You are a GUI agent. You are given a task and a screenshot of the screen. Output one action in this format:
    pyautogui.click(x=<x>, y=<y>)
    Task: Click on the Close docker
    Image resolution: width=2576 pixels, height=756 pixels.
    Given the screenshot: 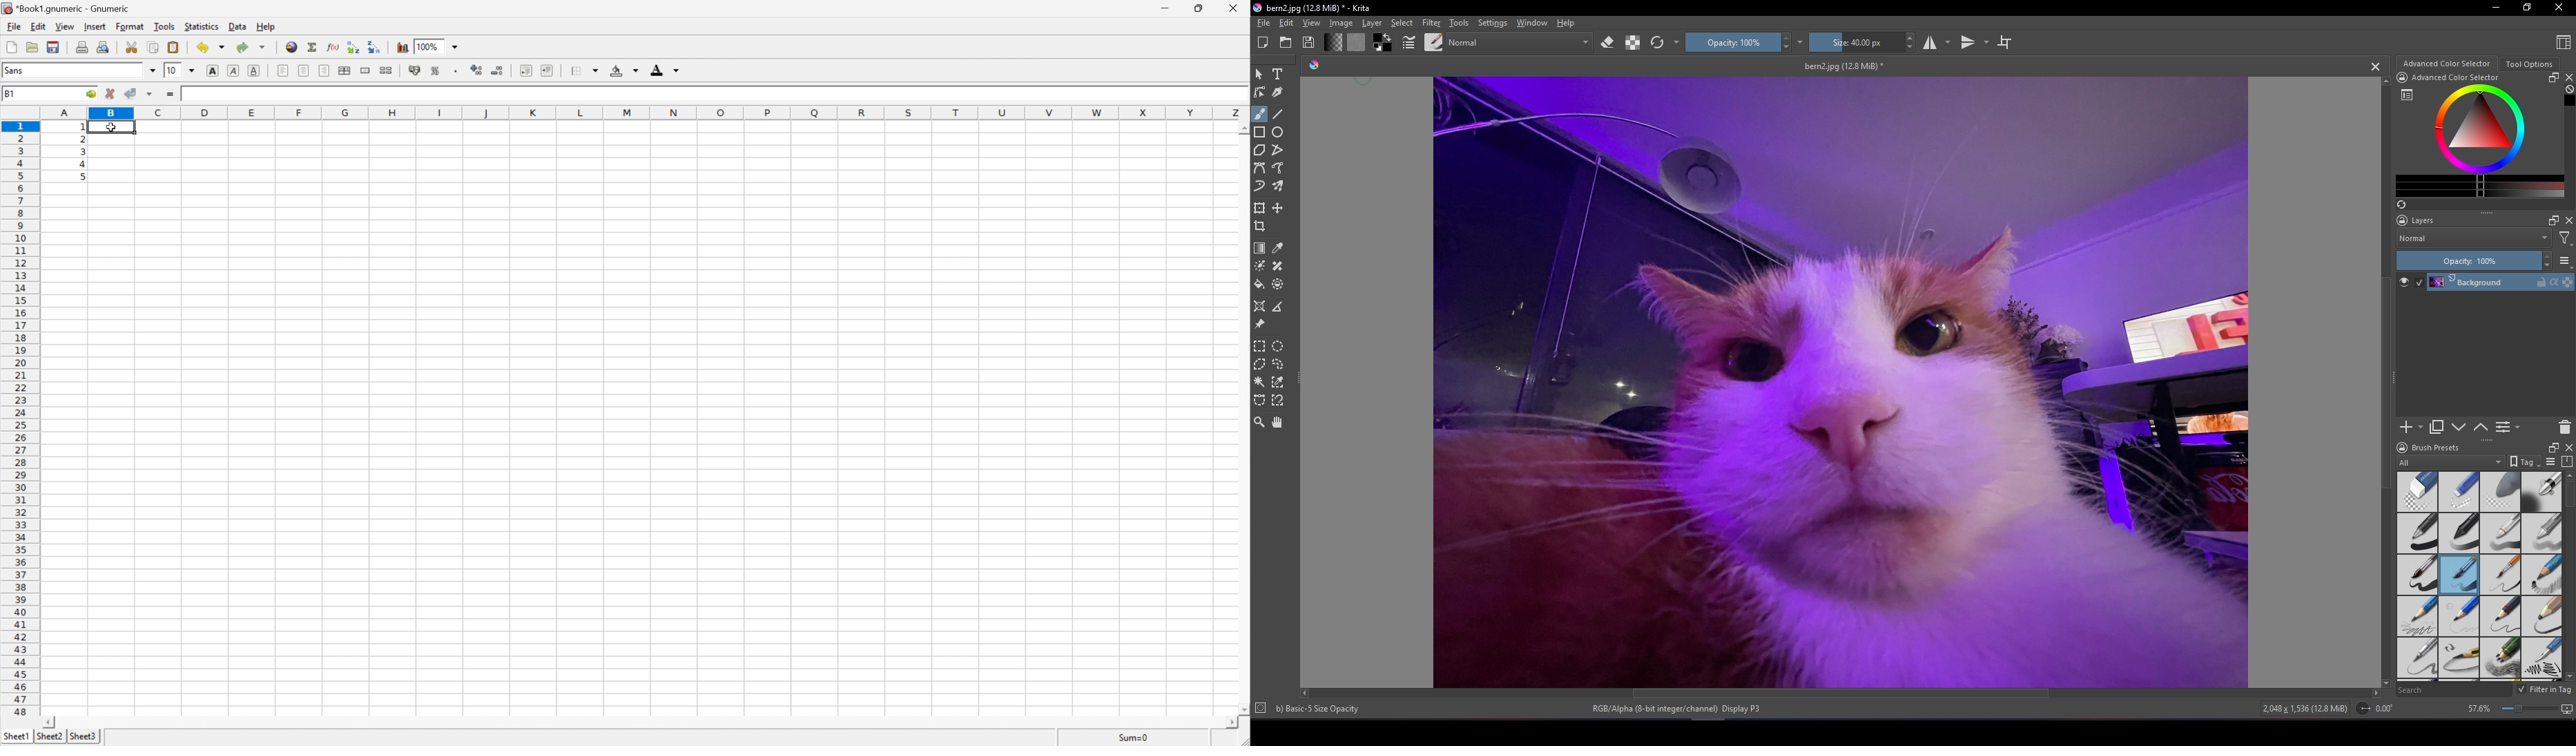 What is the action you would take?
    pyautogui.click(x=2570, y=77)
    